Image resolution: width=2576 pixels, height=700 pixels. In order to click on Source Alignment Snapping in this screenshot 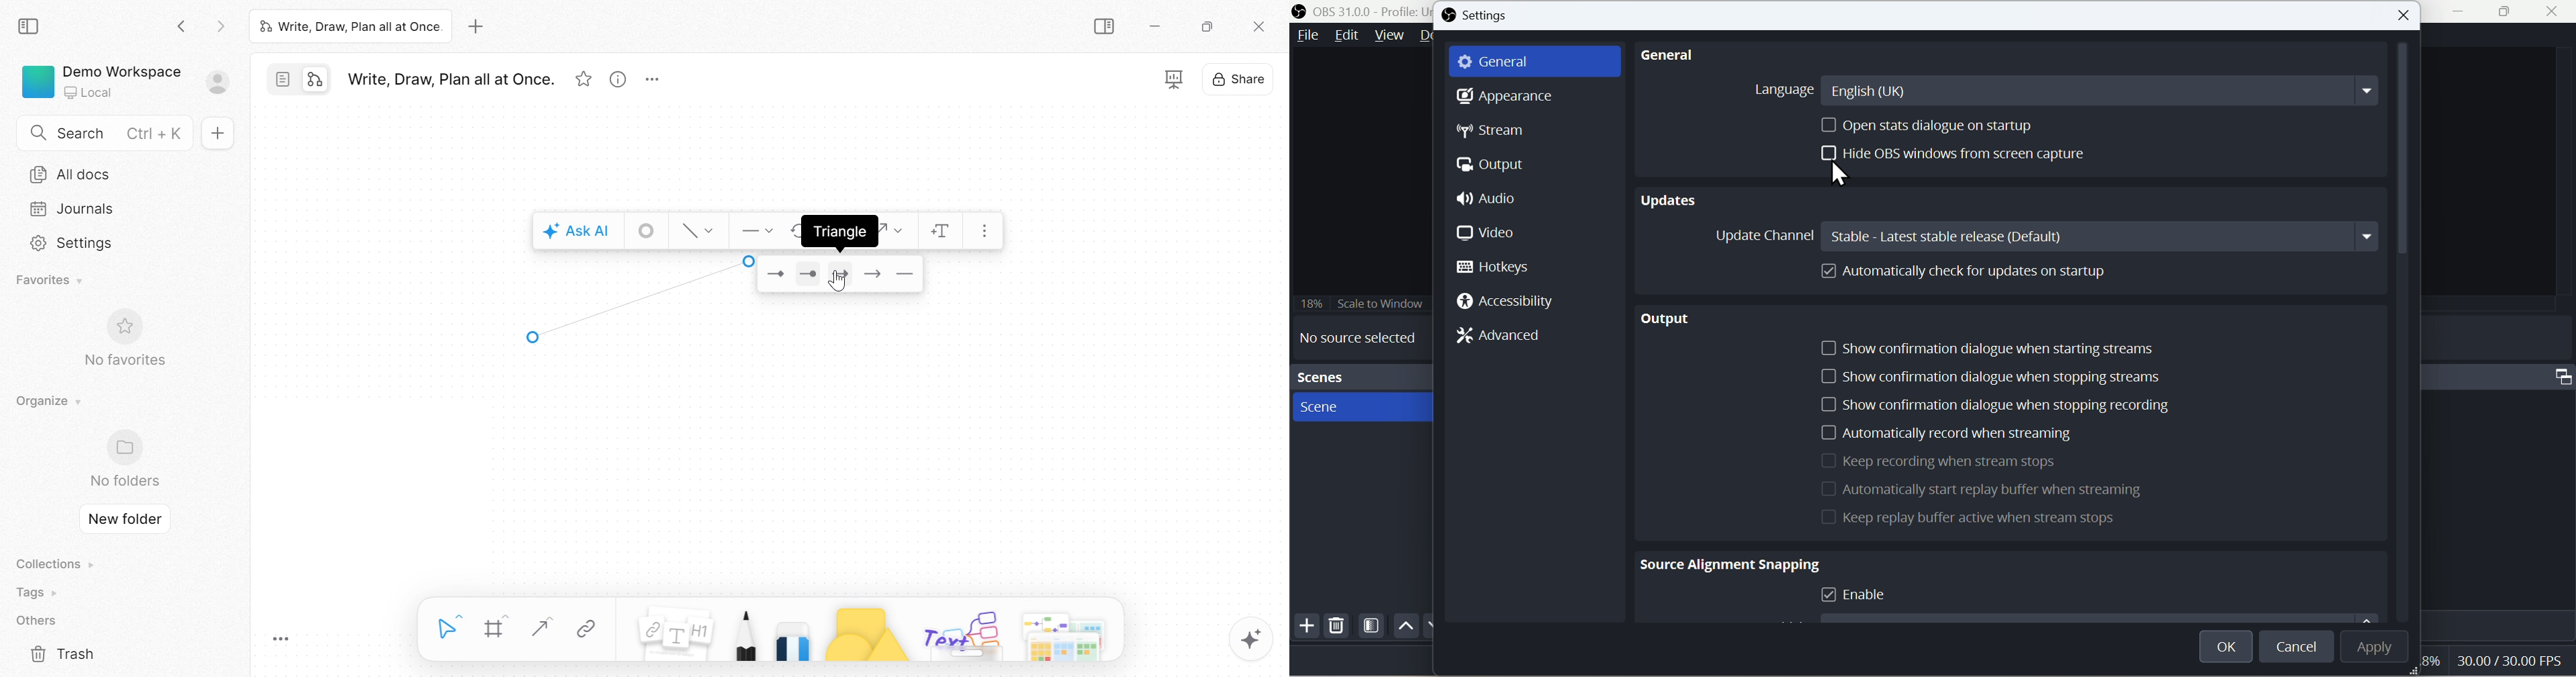, I will do `click(1726, 562)`.